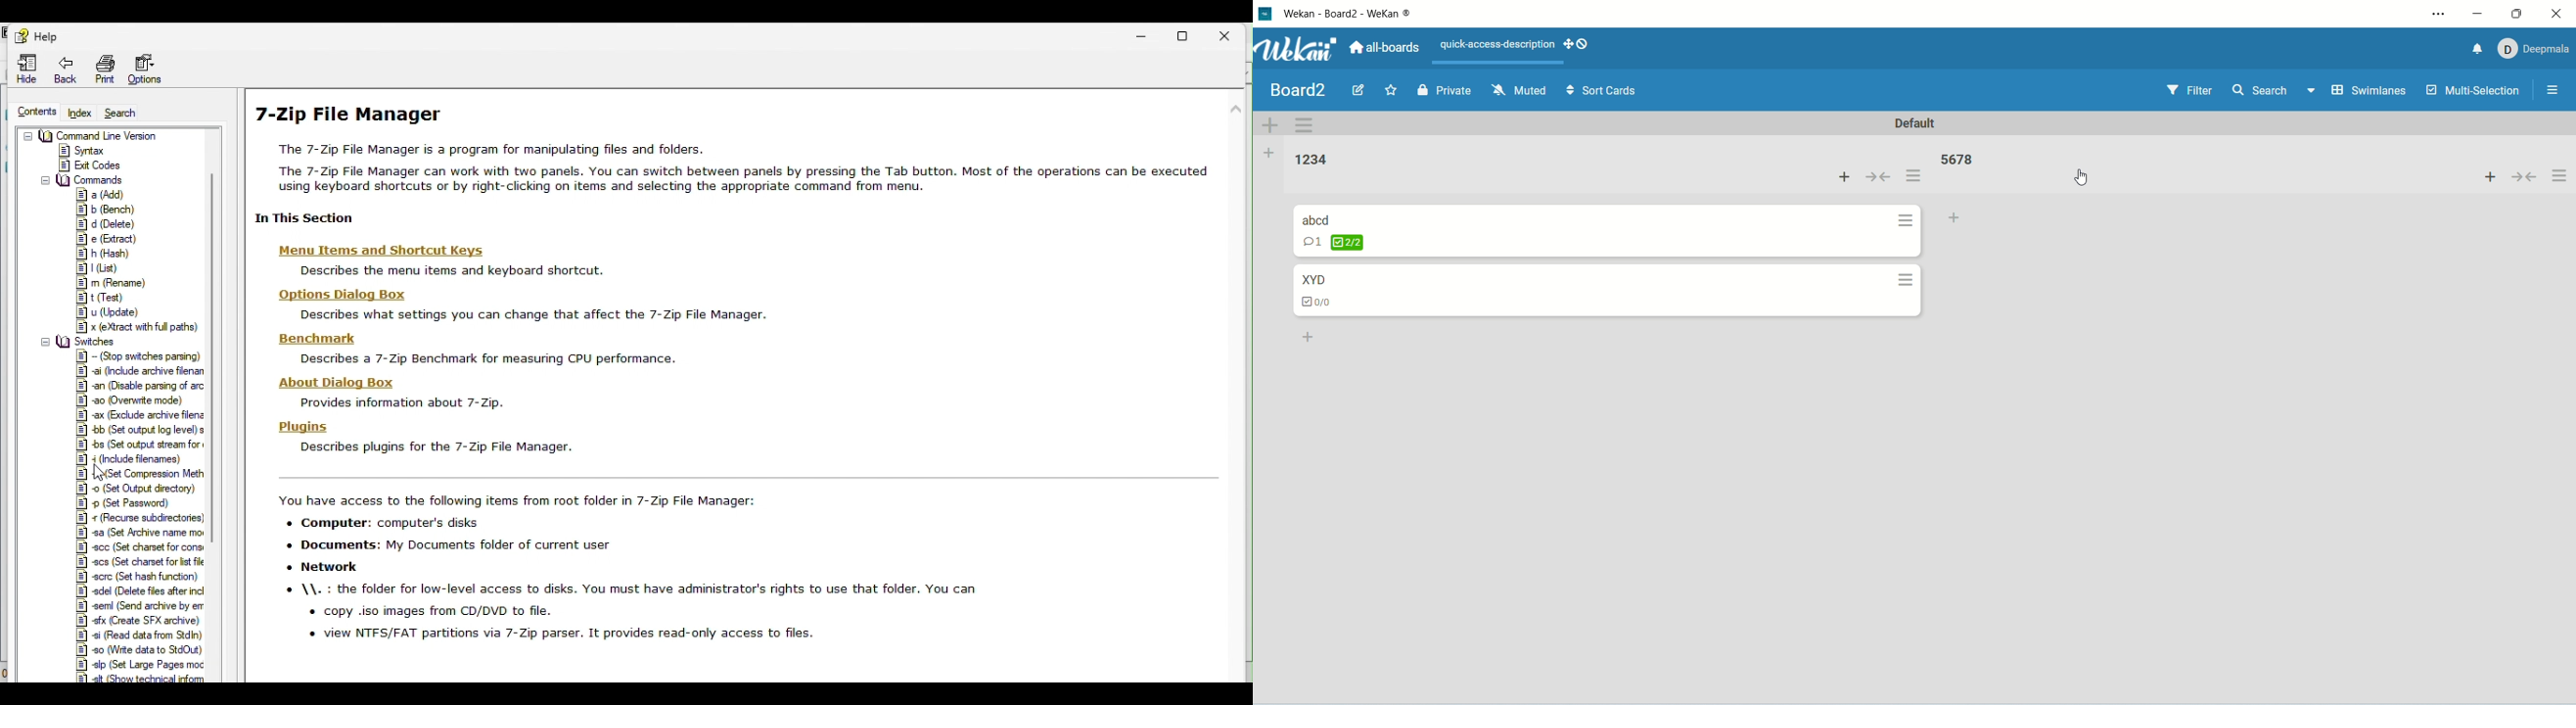  Describe the element at coordinates (1313, 279) in the screenshot. I see `card title` at that location.